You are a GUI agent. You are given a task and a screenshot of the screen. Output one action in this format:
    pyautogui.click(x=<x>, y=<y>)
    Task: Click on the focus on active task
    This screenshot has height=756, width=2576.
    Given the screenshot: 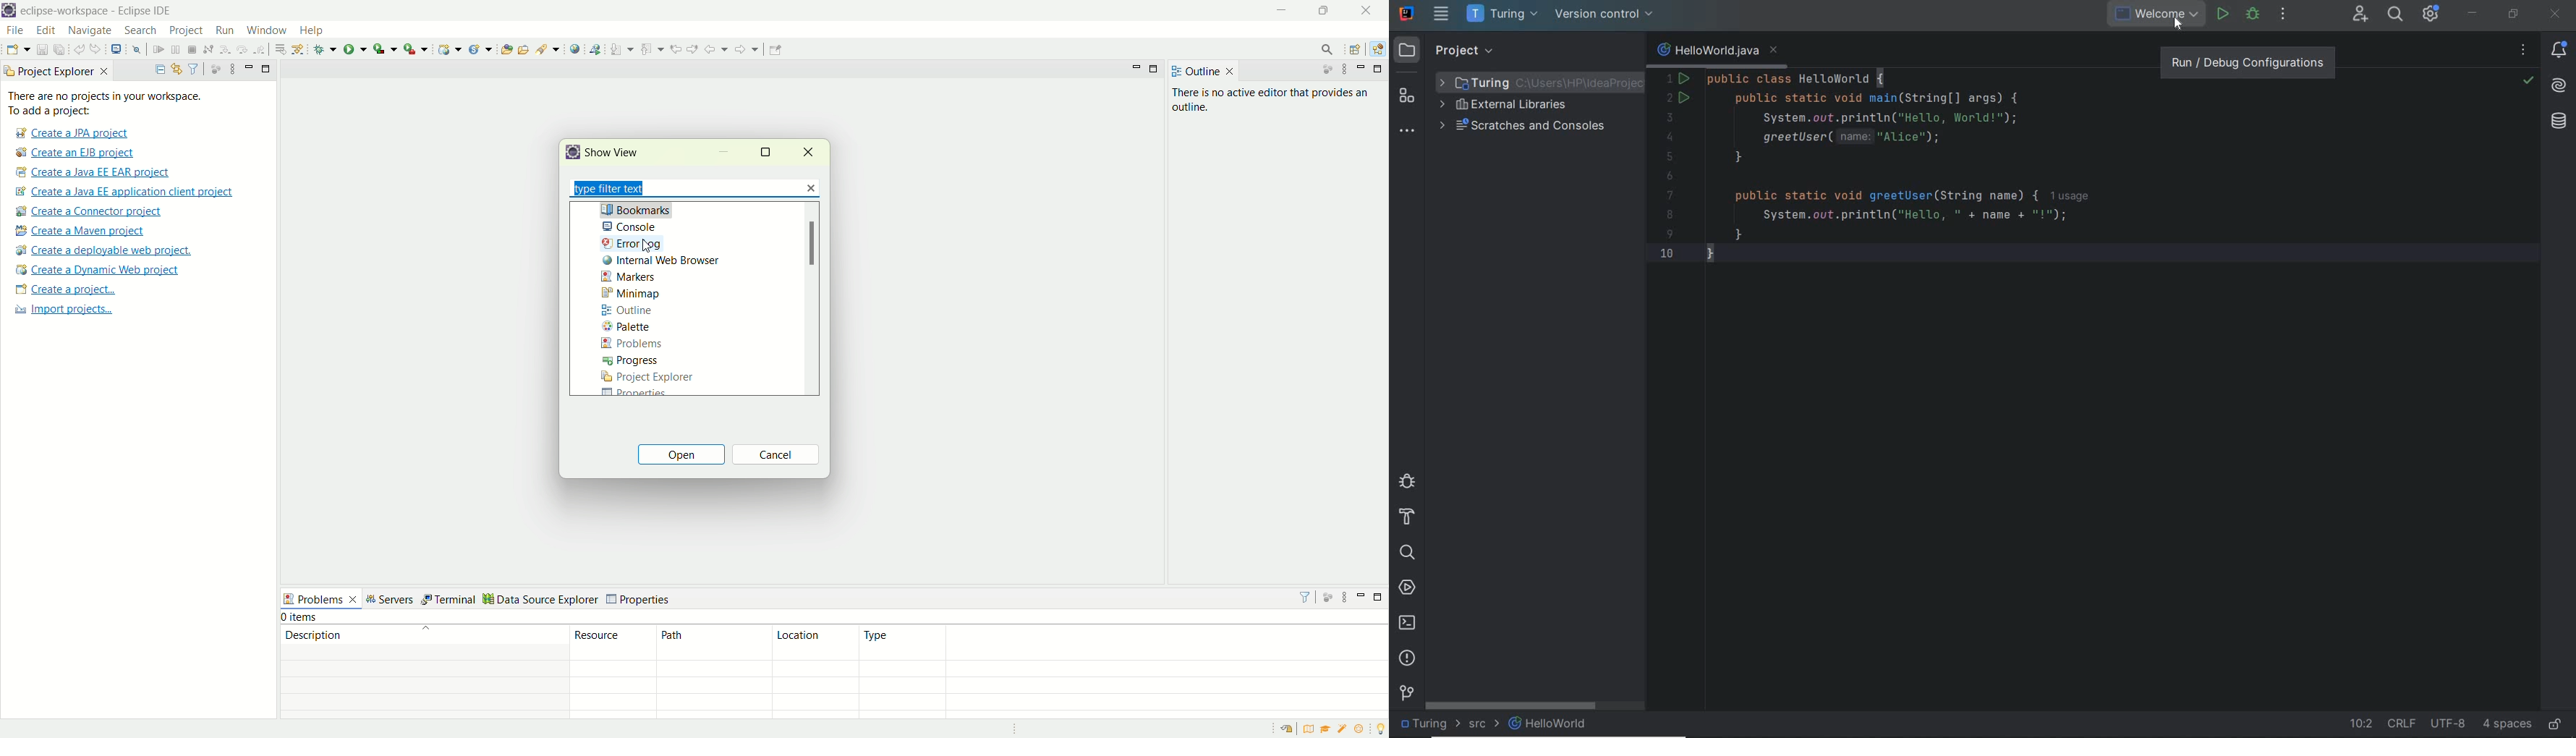 What is the action you would take?
    pyautogui.click(x=1329, y=70)
    